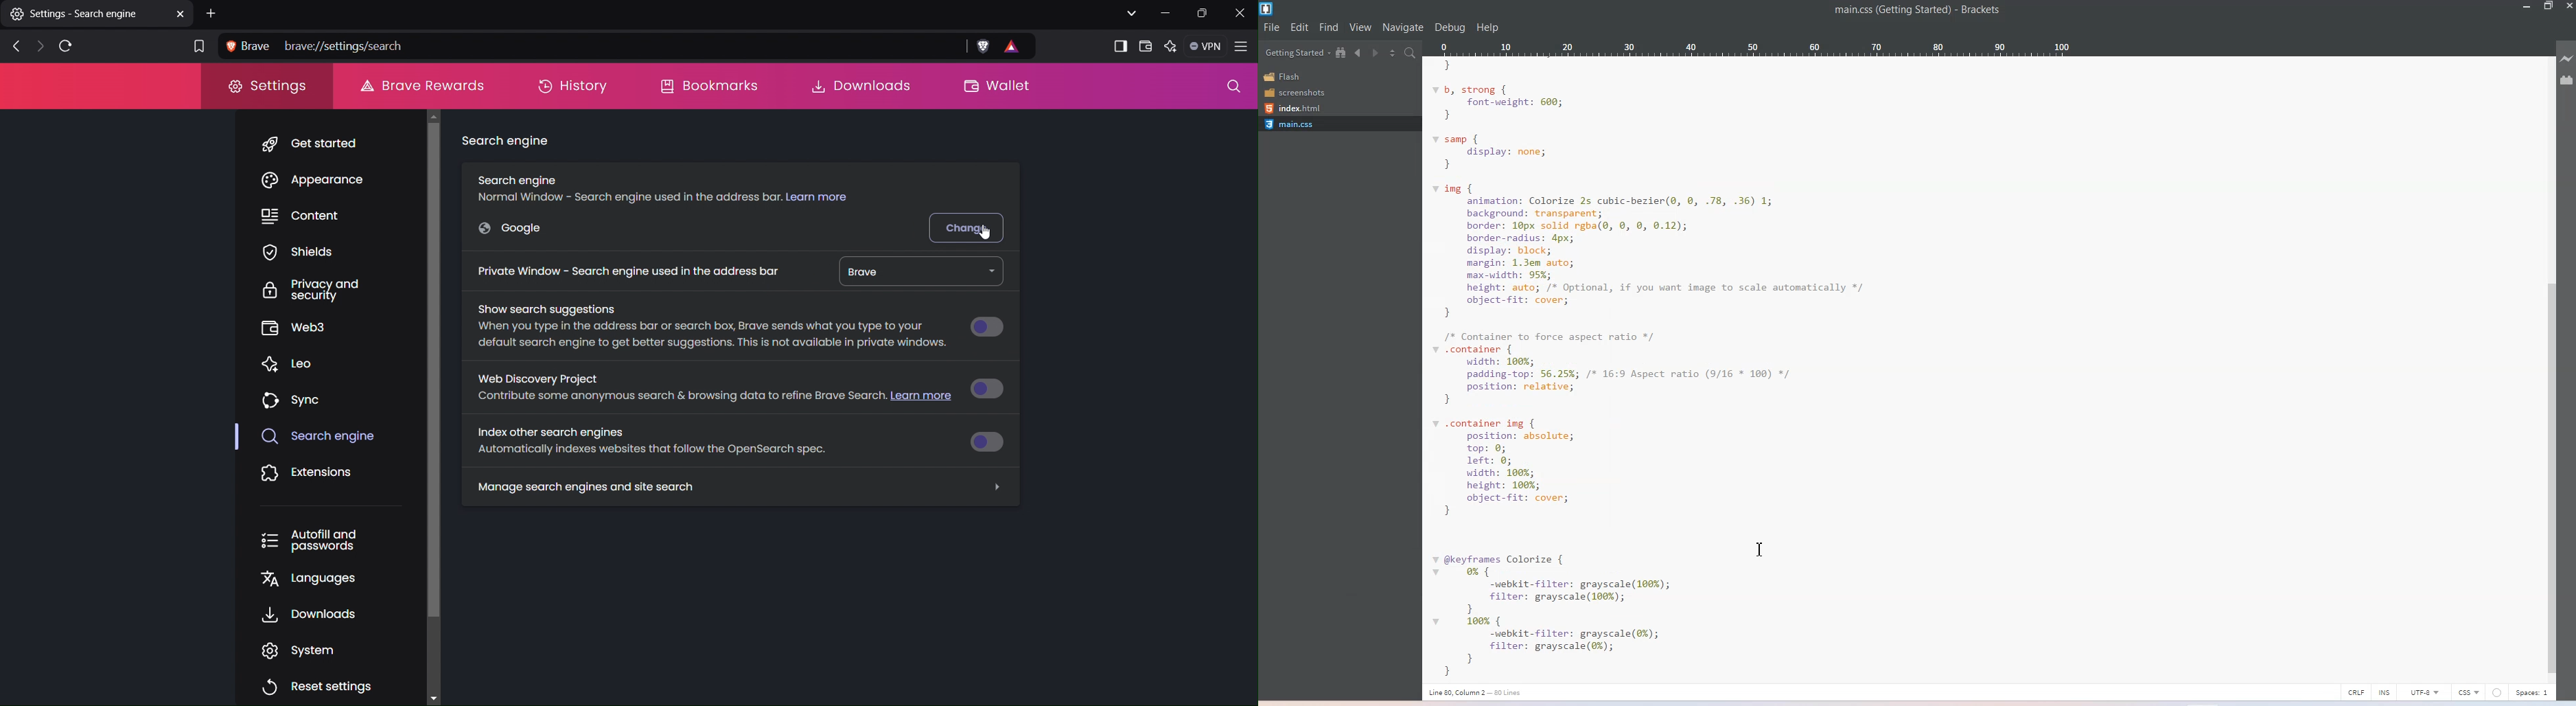 This screenshot has width=2576, height=728. Describe the element at coordinates (2356, 691) in the screenshot. I see `CRLF` at that location.